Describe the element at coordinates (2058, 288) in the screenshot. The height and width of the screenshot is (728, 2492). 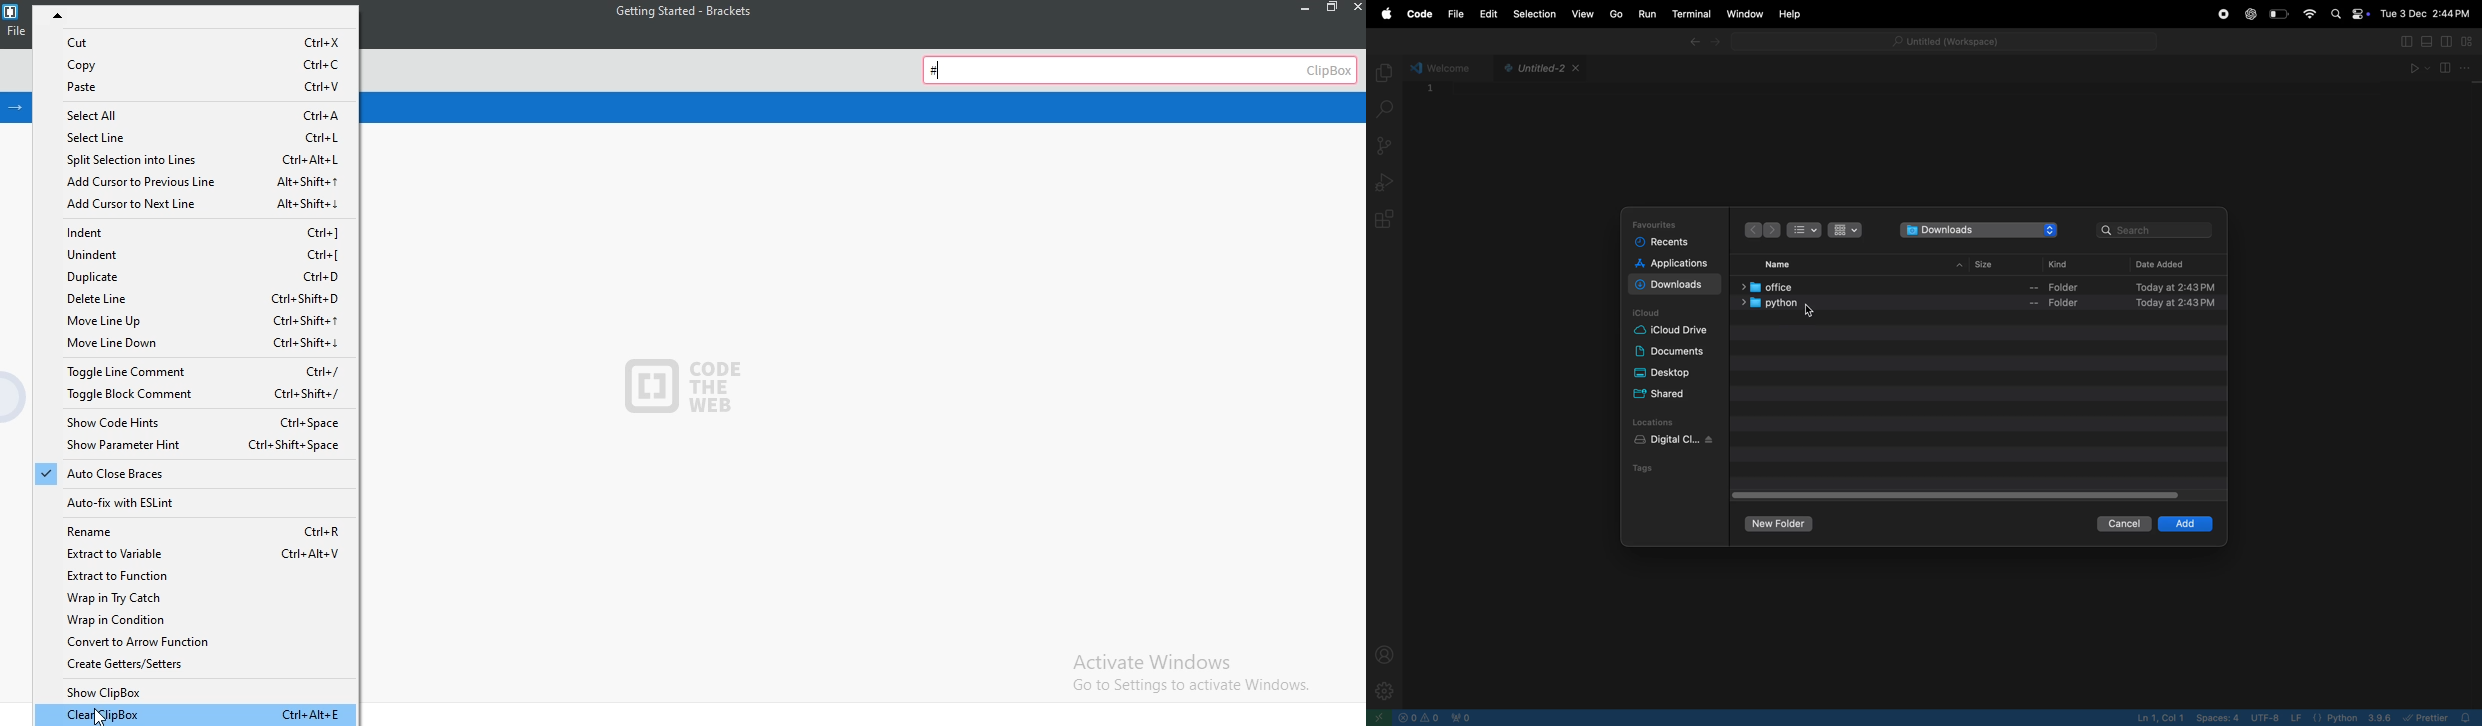
I see `folder` at that location.